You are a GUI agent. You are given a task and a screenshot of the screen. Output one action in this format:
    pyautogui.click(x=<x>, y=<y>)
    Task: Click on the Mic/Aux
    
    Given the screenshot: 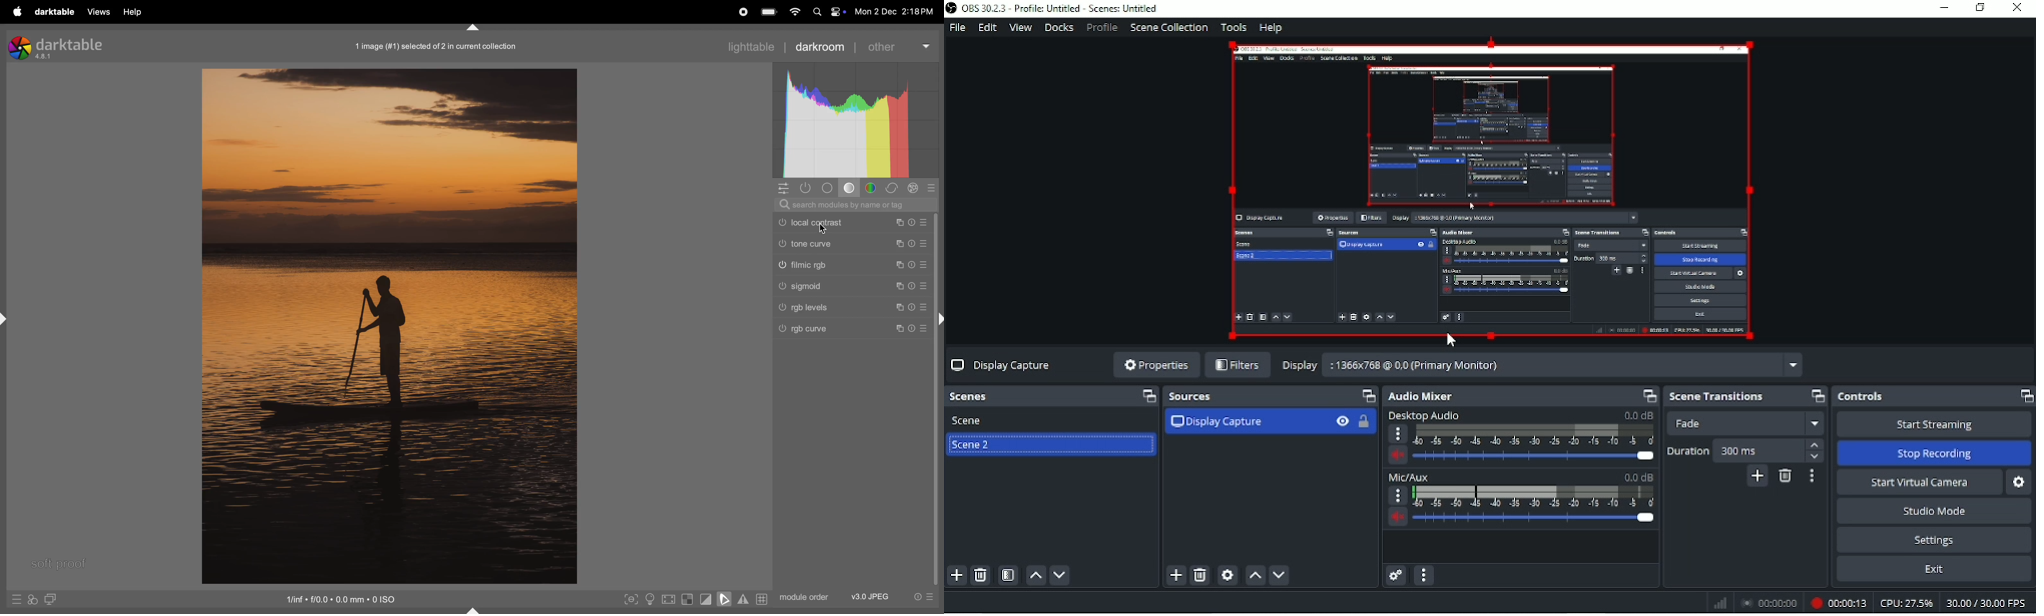 What is the action you would take?
    pyautogui.click(x=1410, y=478)
    